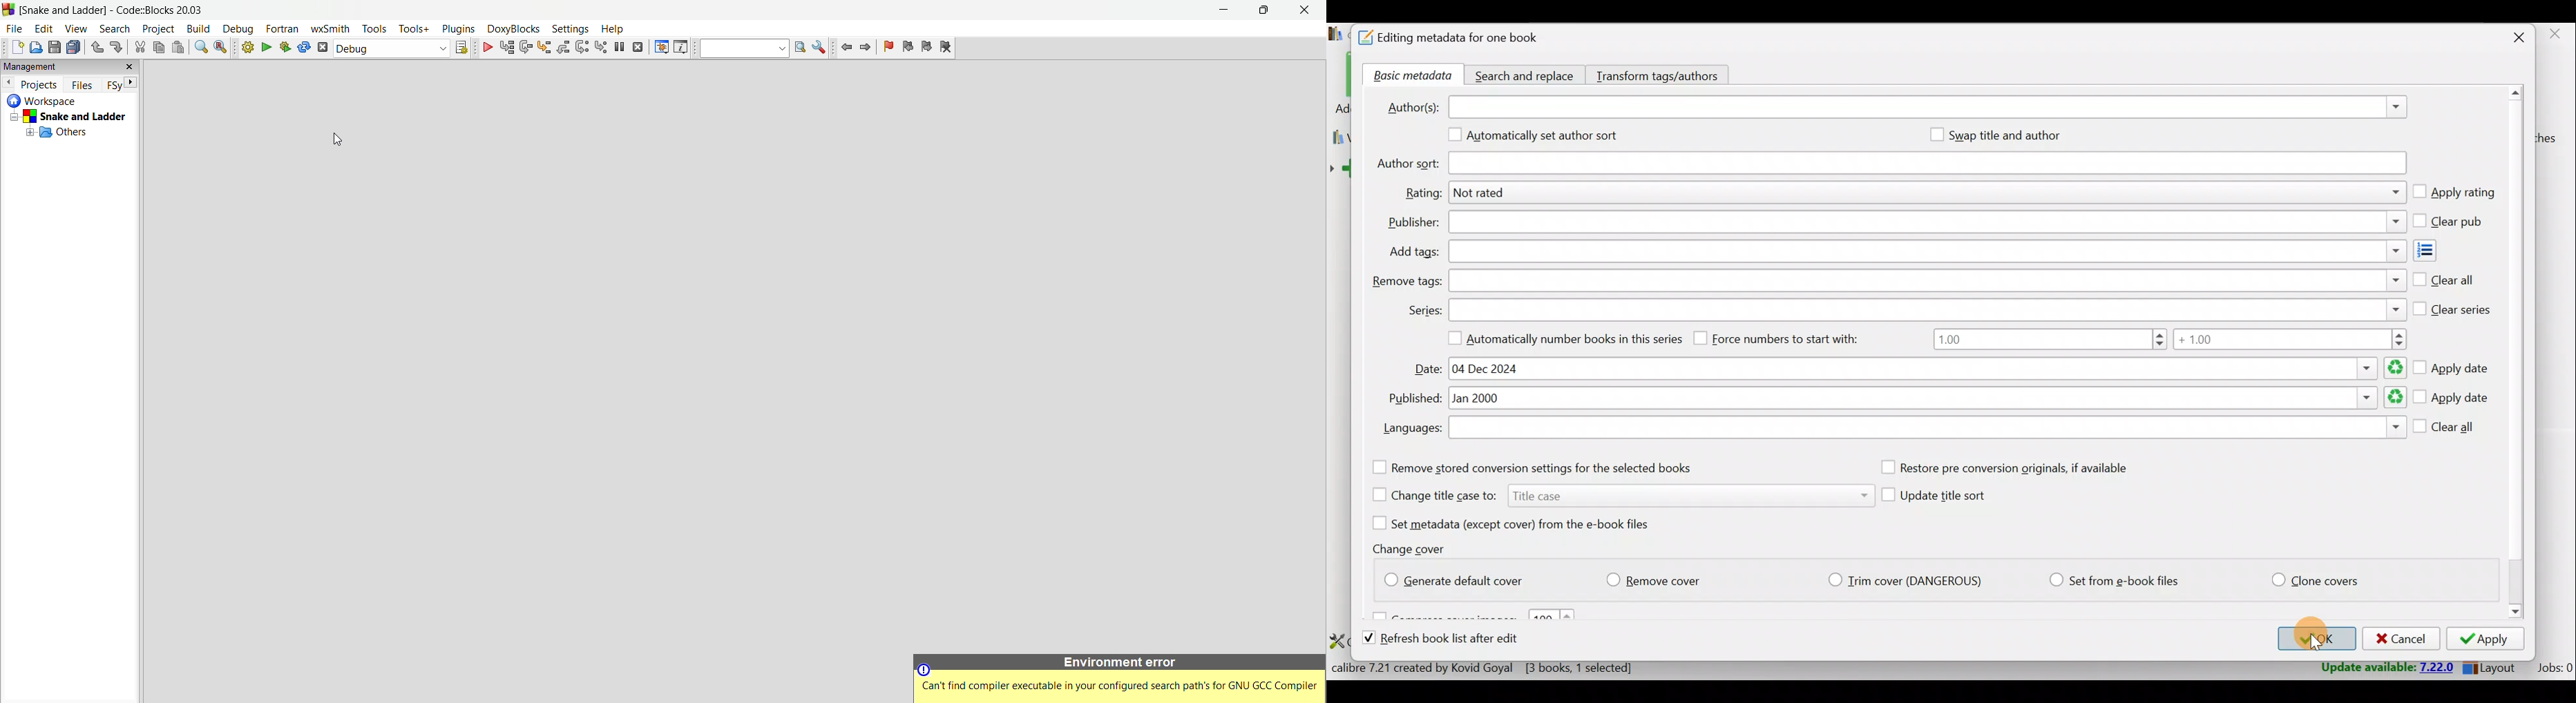 Image resolution: width=2576 pixels, height=728 pixels. I want to click on debugging windows, so click(659, 48).